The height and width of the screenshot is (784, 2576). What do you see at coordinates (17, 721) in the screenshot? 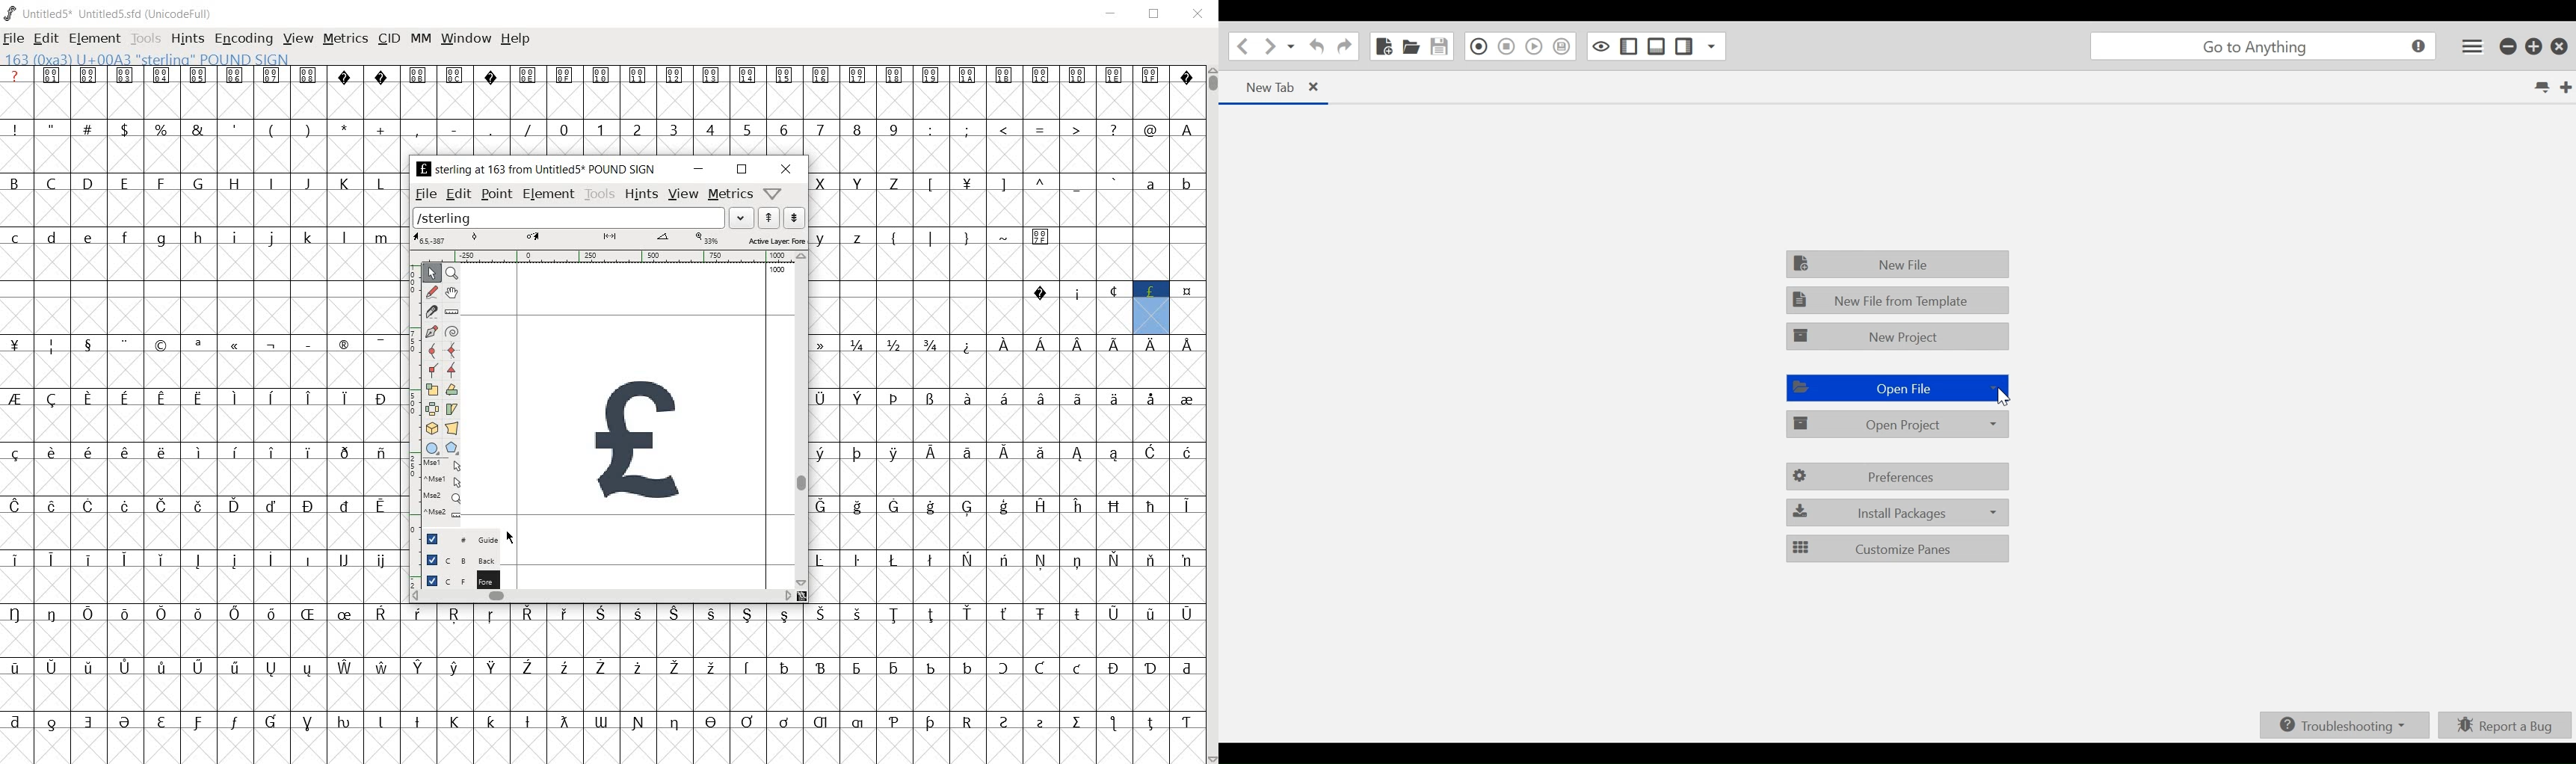
I see `Symbol` at bounding box center [17, 721].